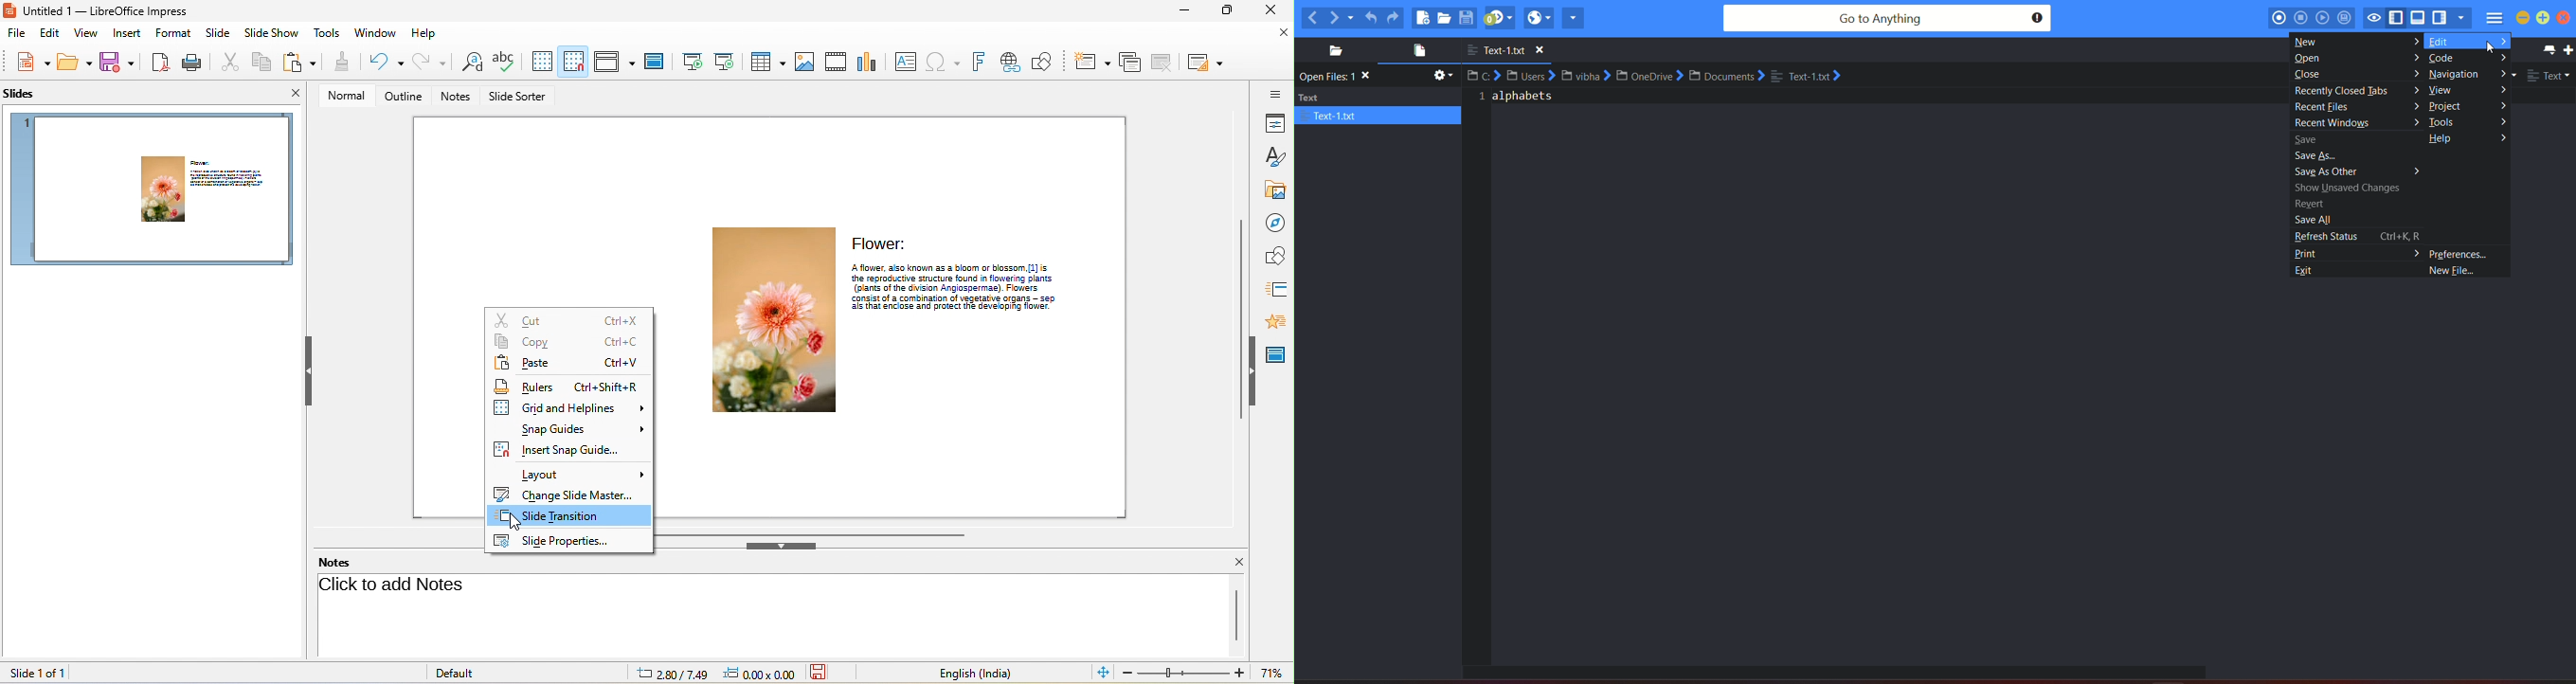 The height and width of the screenshot is (700, 2576). I want to click on Save All, so click(2316, 218).